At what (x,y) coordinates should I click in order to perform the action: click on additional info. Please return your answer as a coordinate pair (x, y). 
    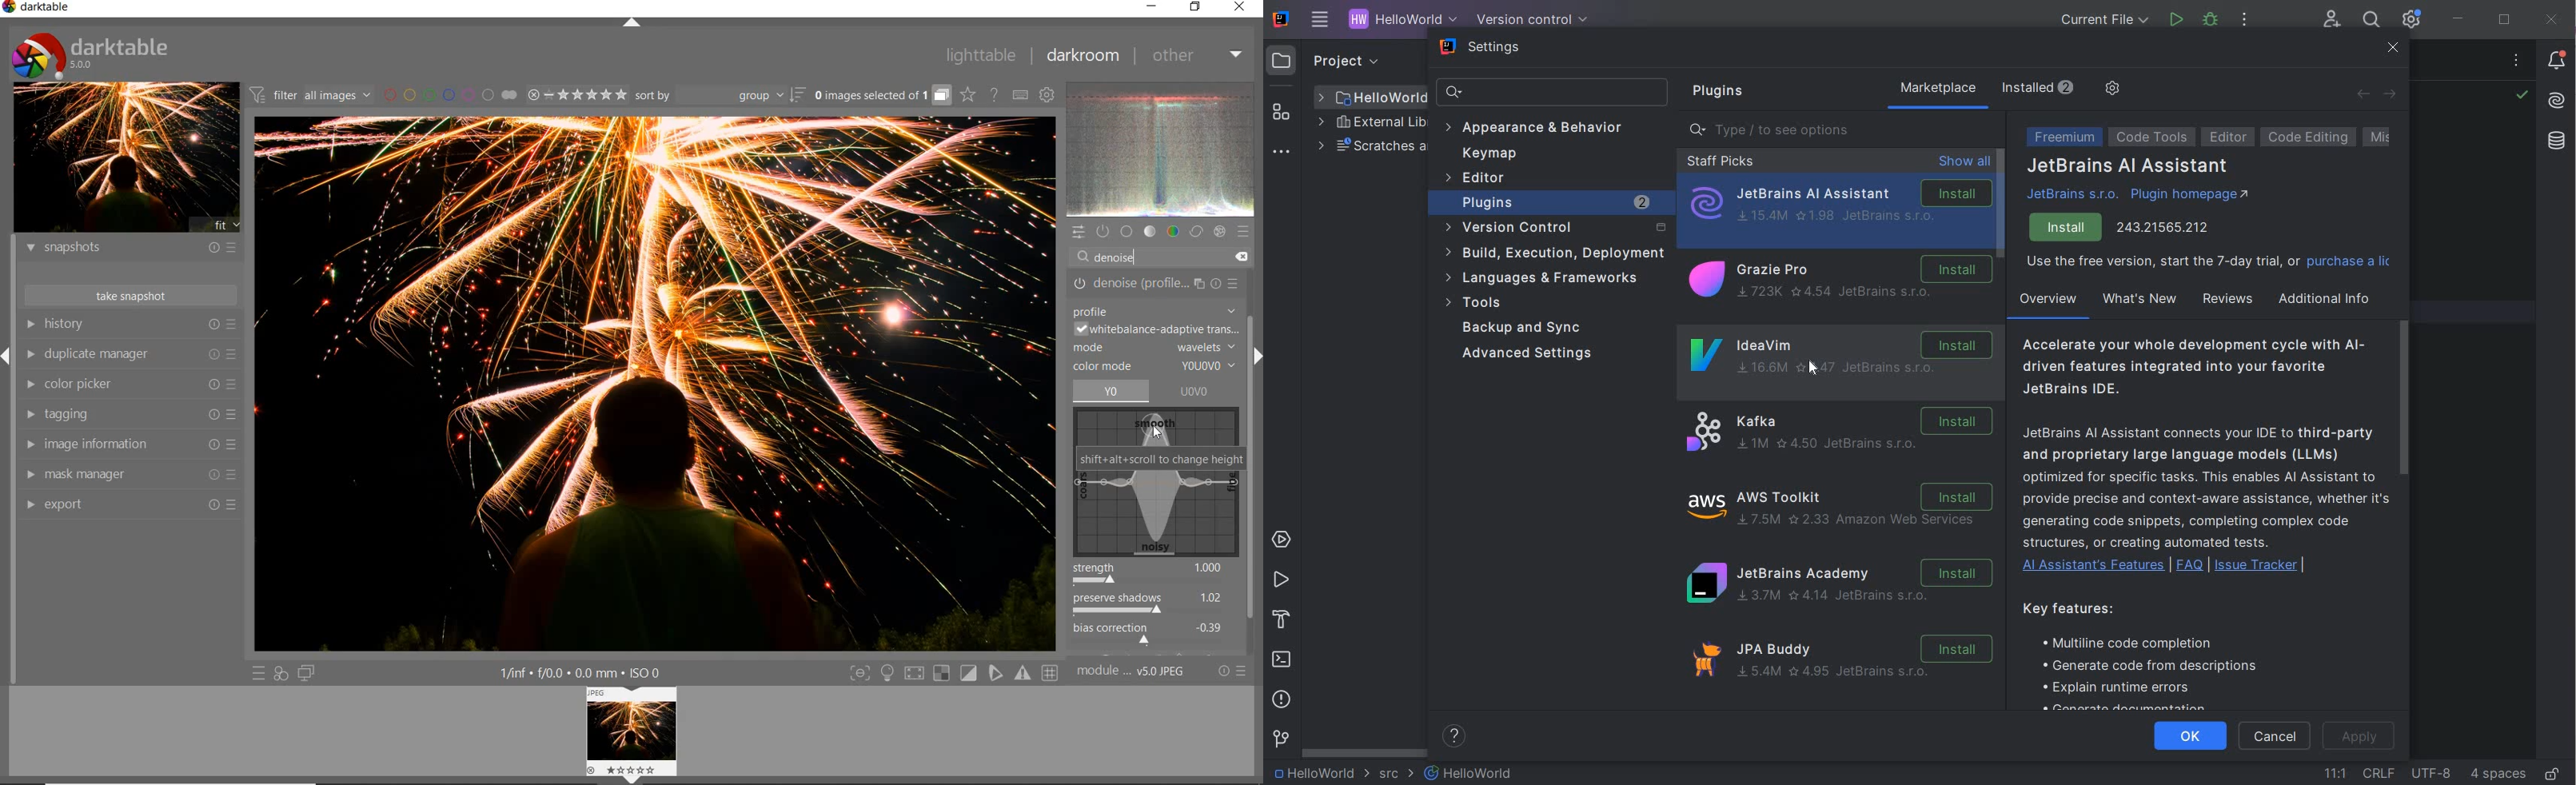
    Looking at the image, I should click on (2326, 298).